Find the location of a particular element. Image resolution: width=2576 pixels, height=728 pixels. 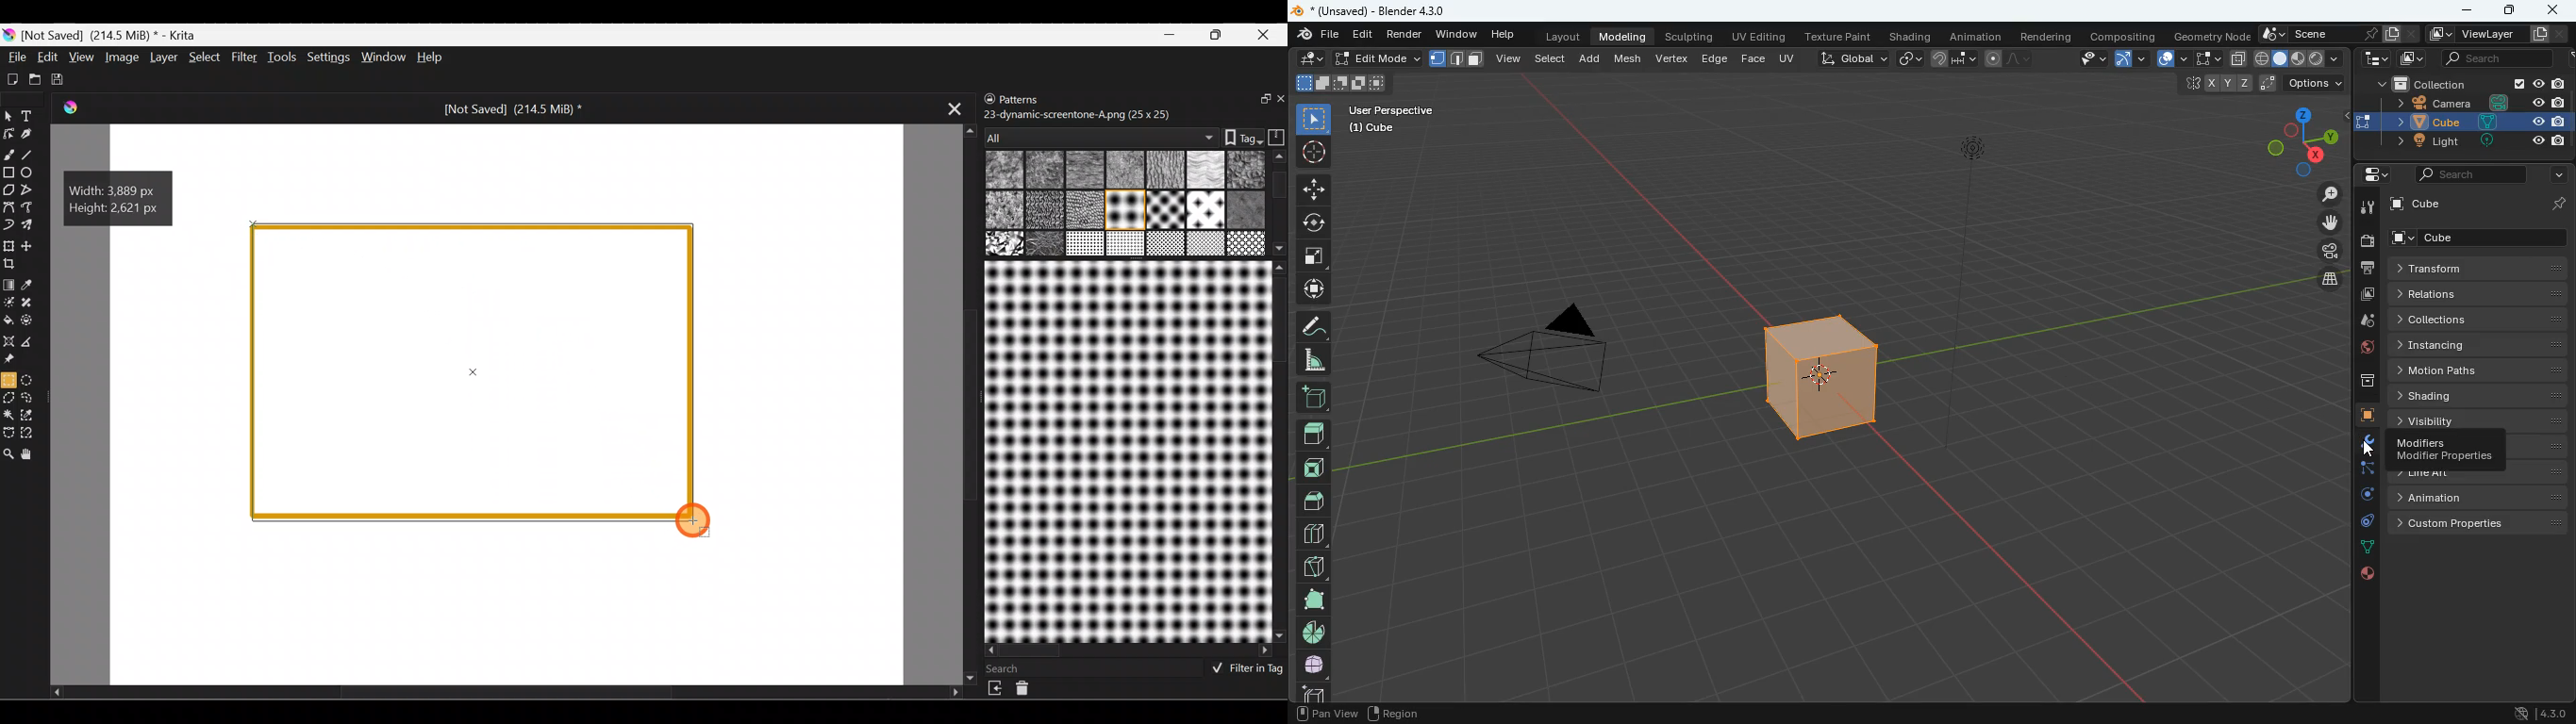

01 canvas.png is located at coordinates (1005, 171).